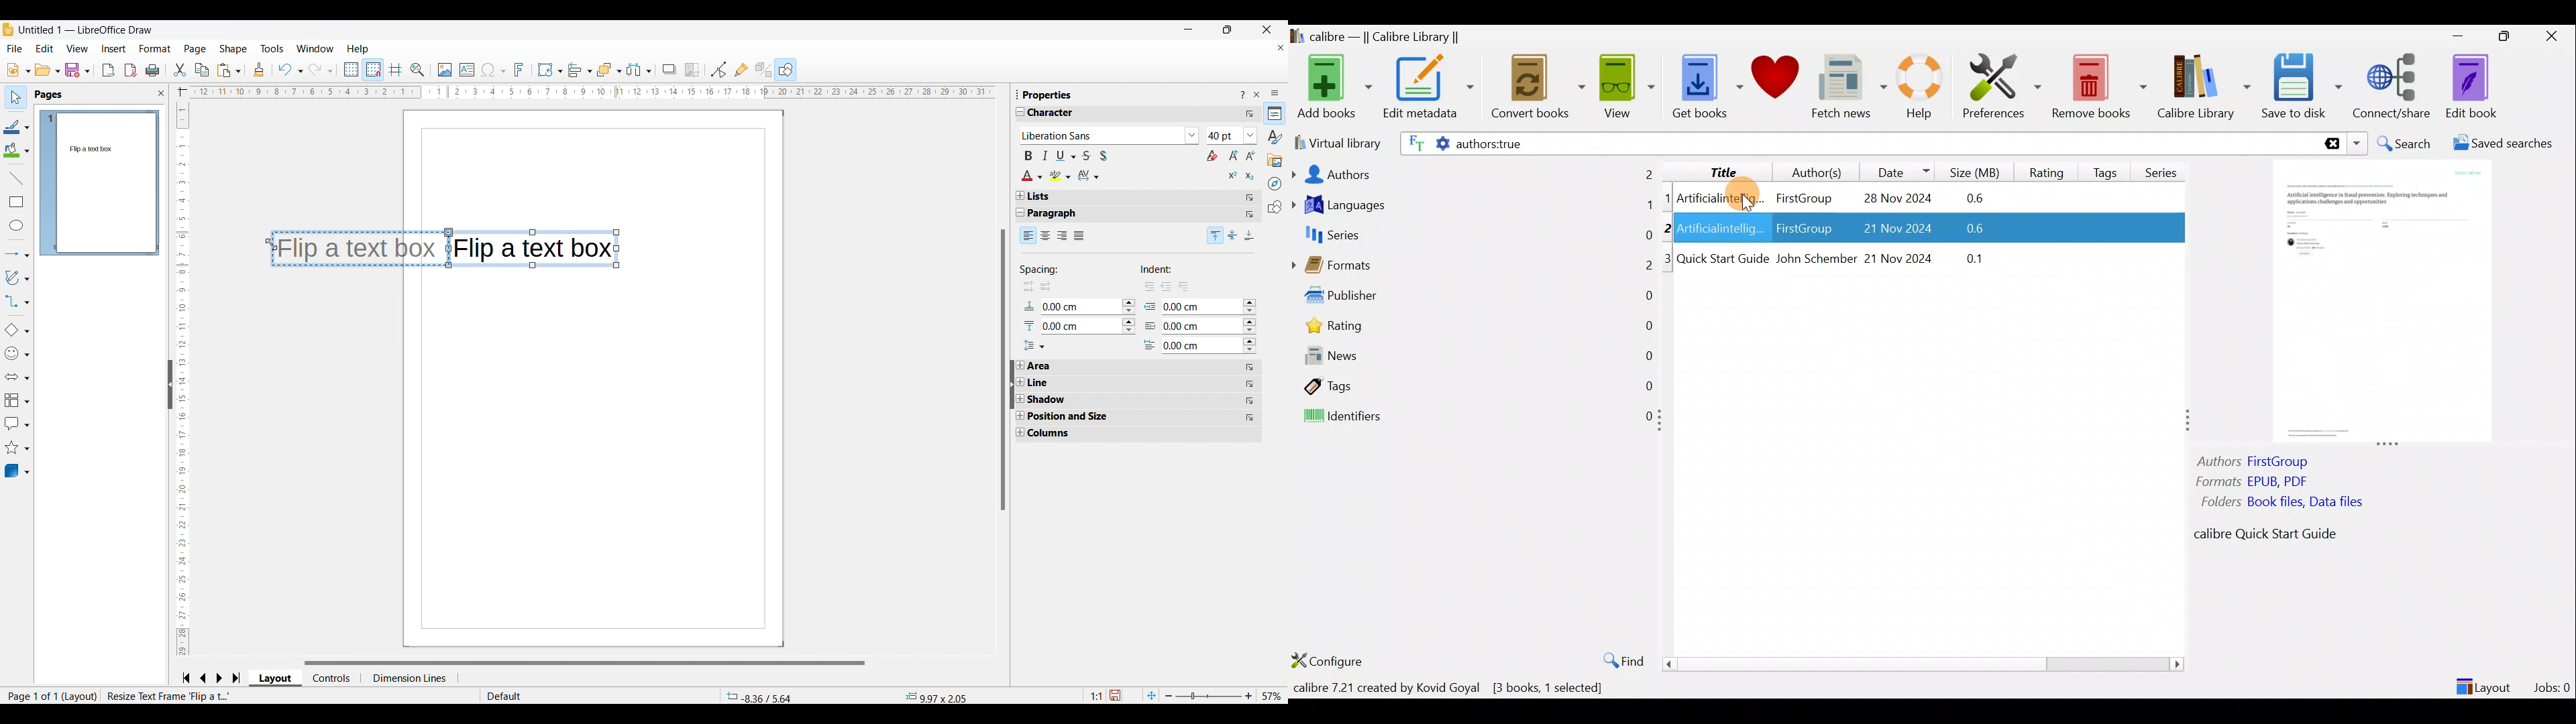 The image size is (2576, 728). Describe the element at coordinates (1275, 207) in the screenshot. I see `Shapes` at that location.